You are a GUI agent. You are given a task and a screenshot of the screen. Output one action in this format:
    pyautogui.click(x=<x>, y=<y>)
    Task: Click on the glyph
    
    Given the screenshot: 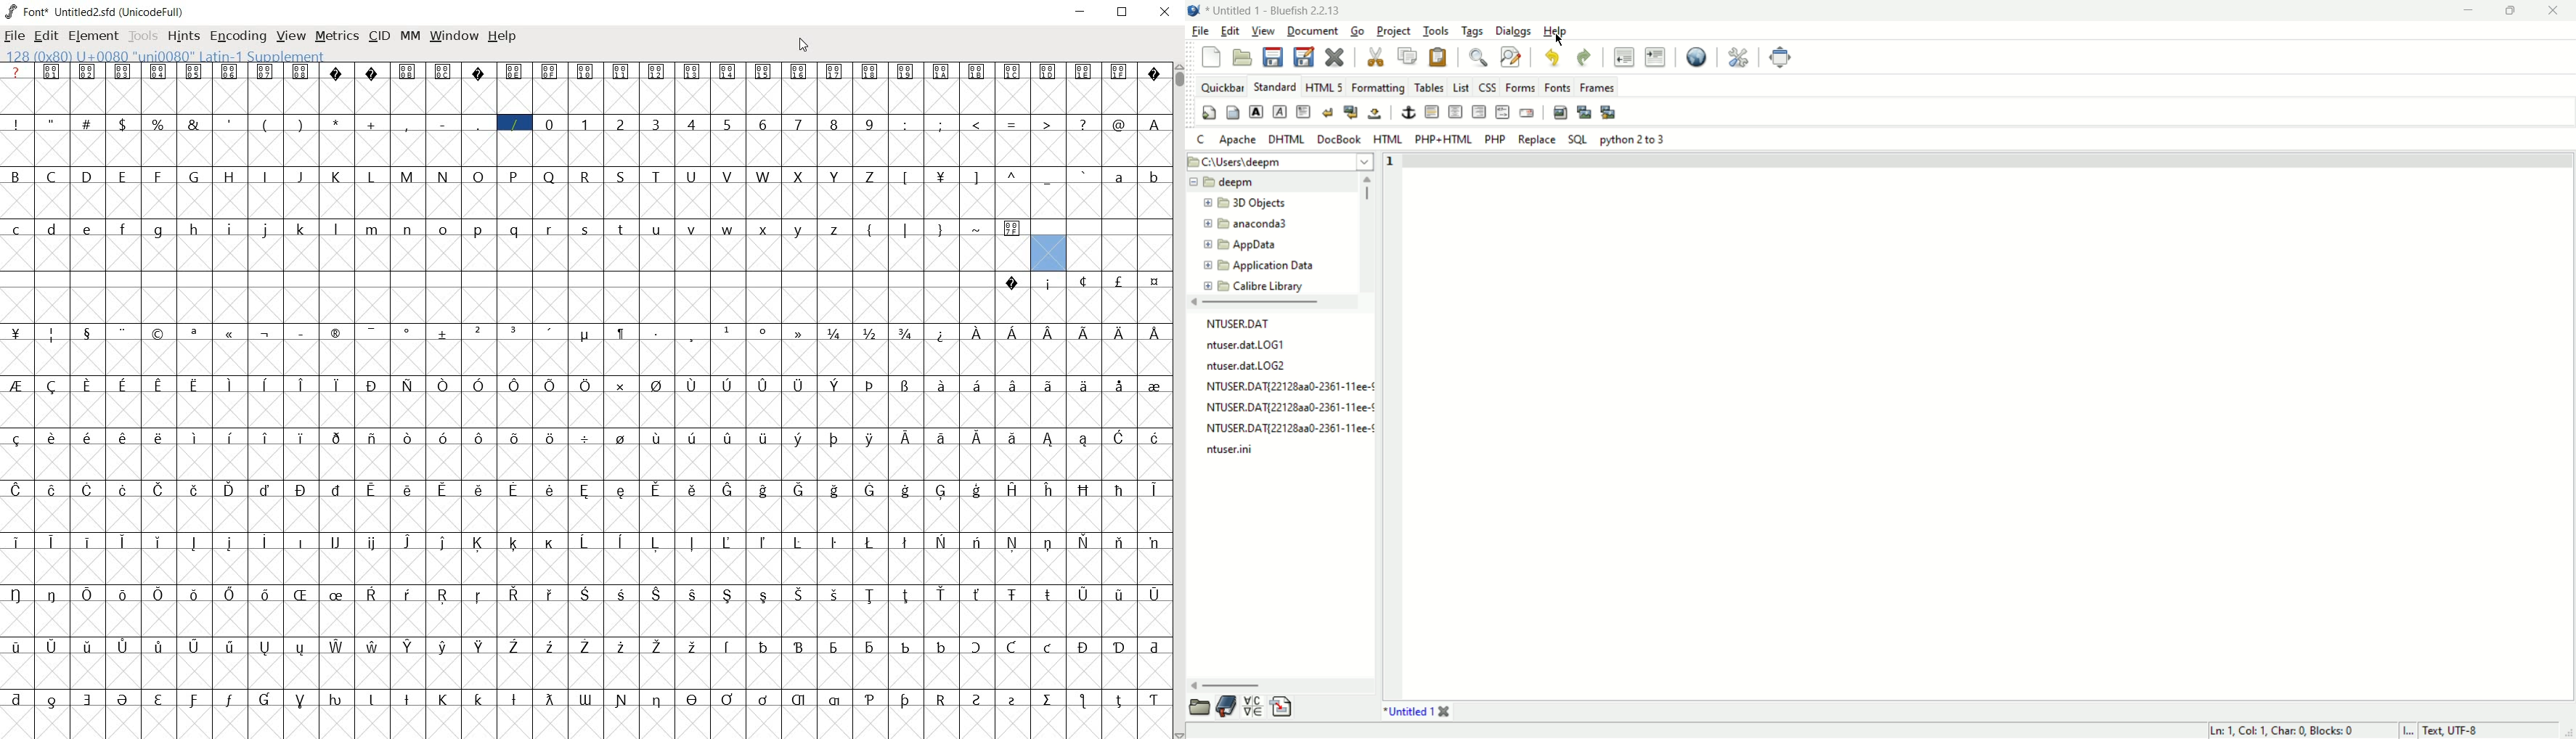 What is the action you would take?
    pyautogui.click(x=333, y=333)
    